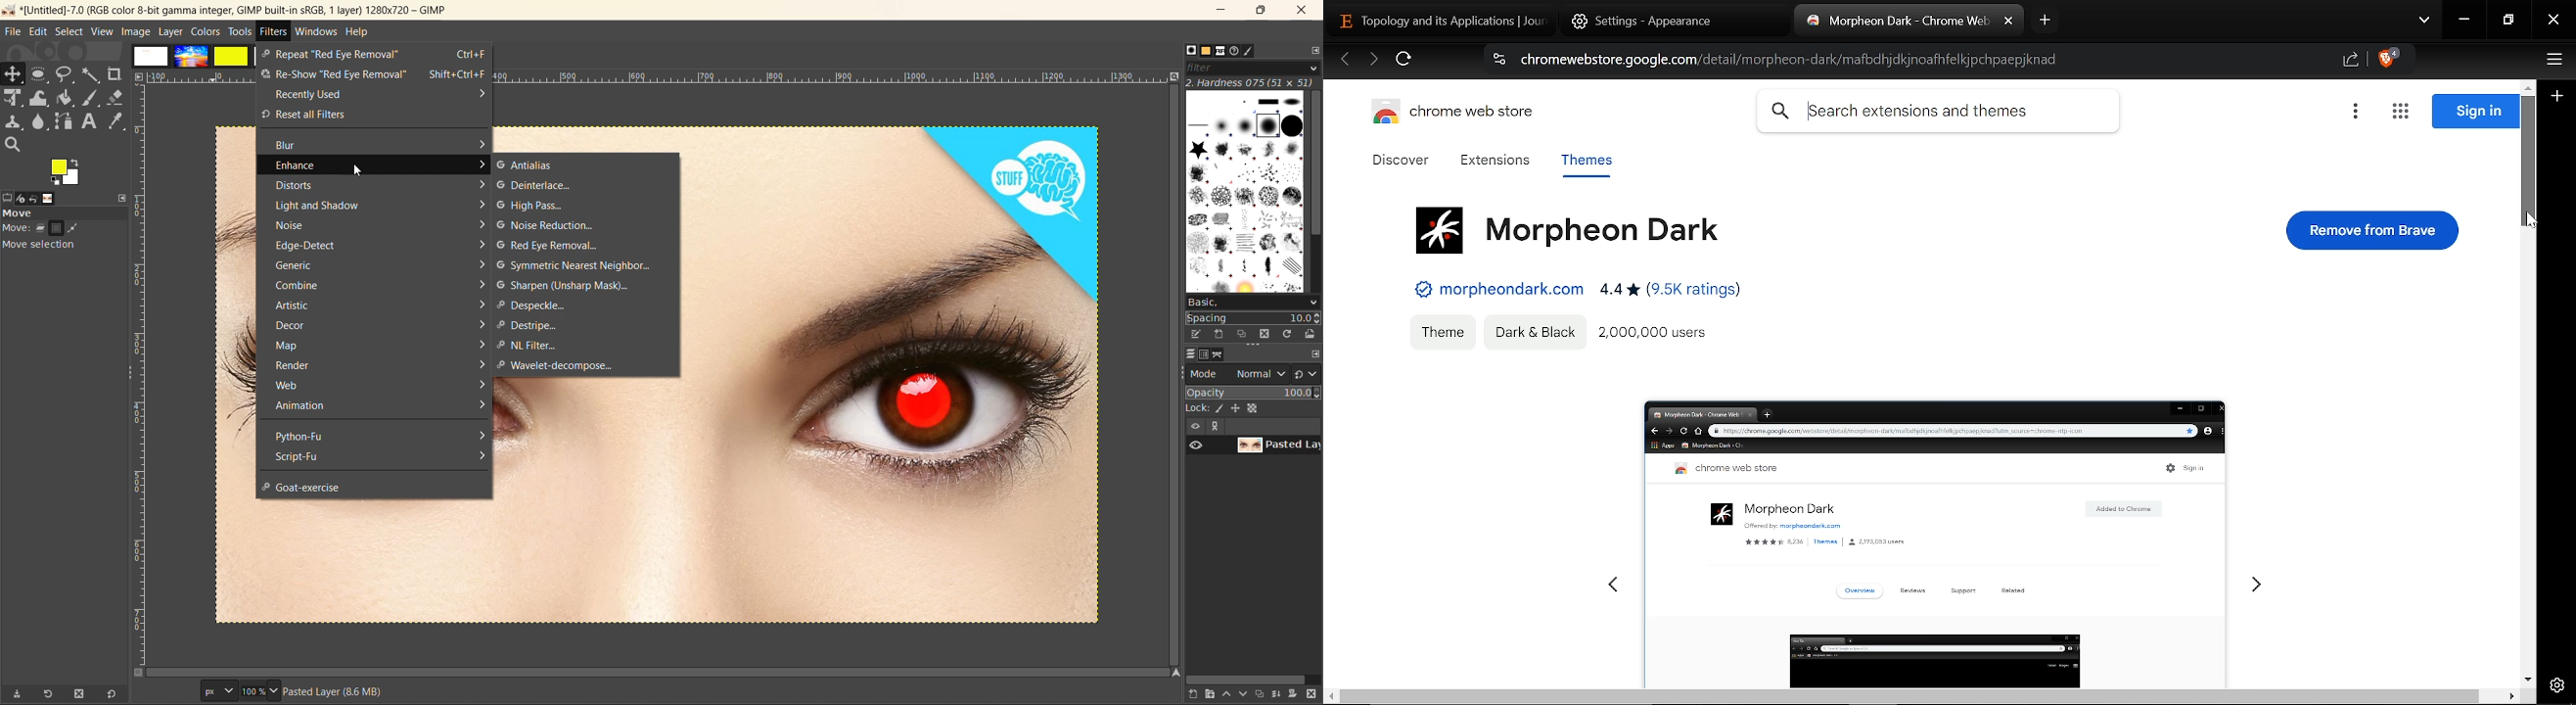  I want to click on select, so click(68, 31).